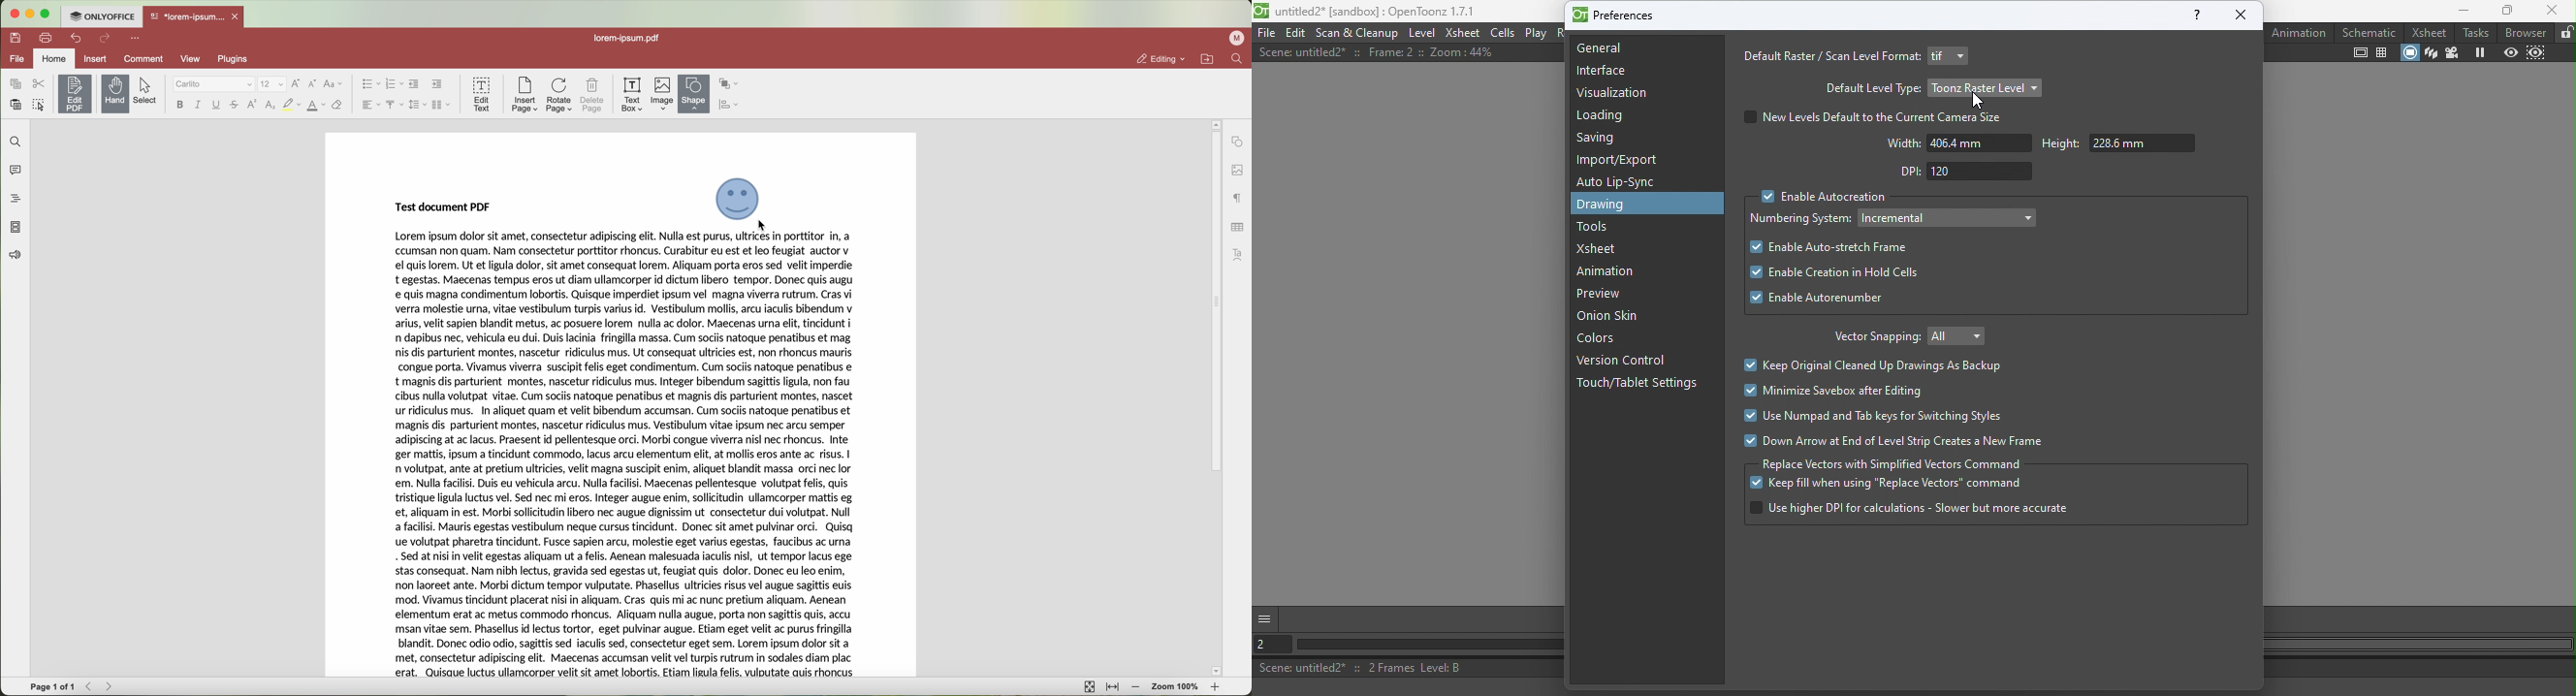  Describe the element at coordinates (137, 39) in the screenshot. I see `customize quick access toolbar` at that location.